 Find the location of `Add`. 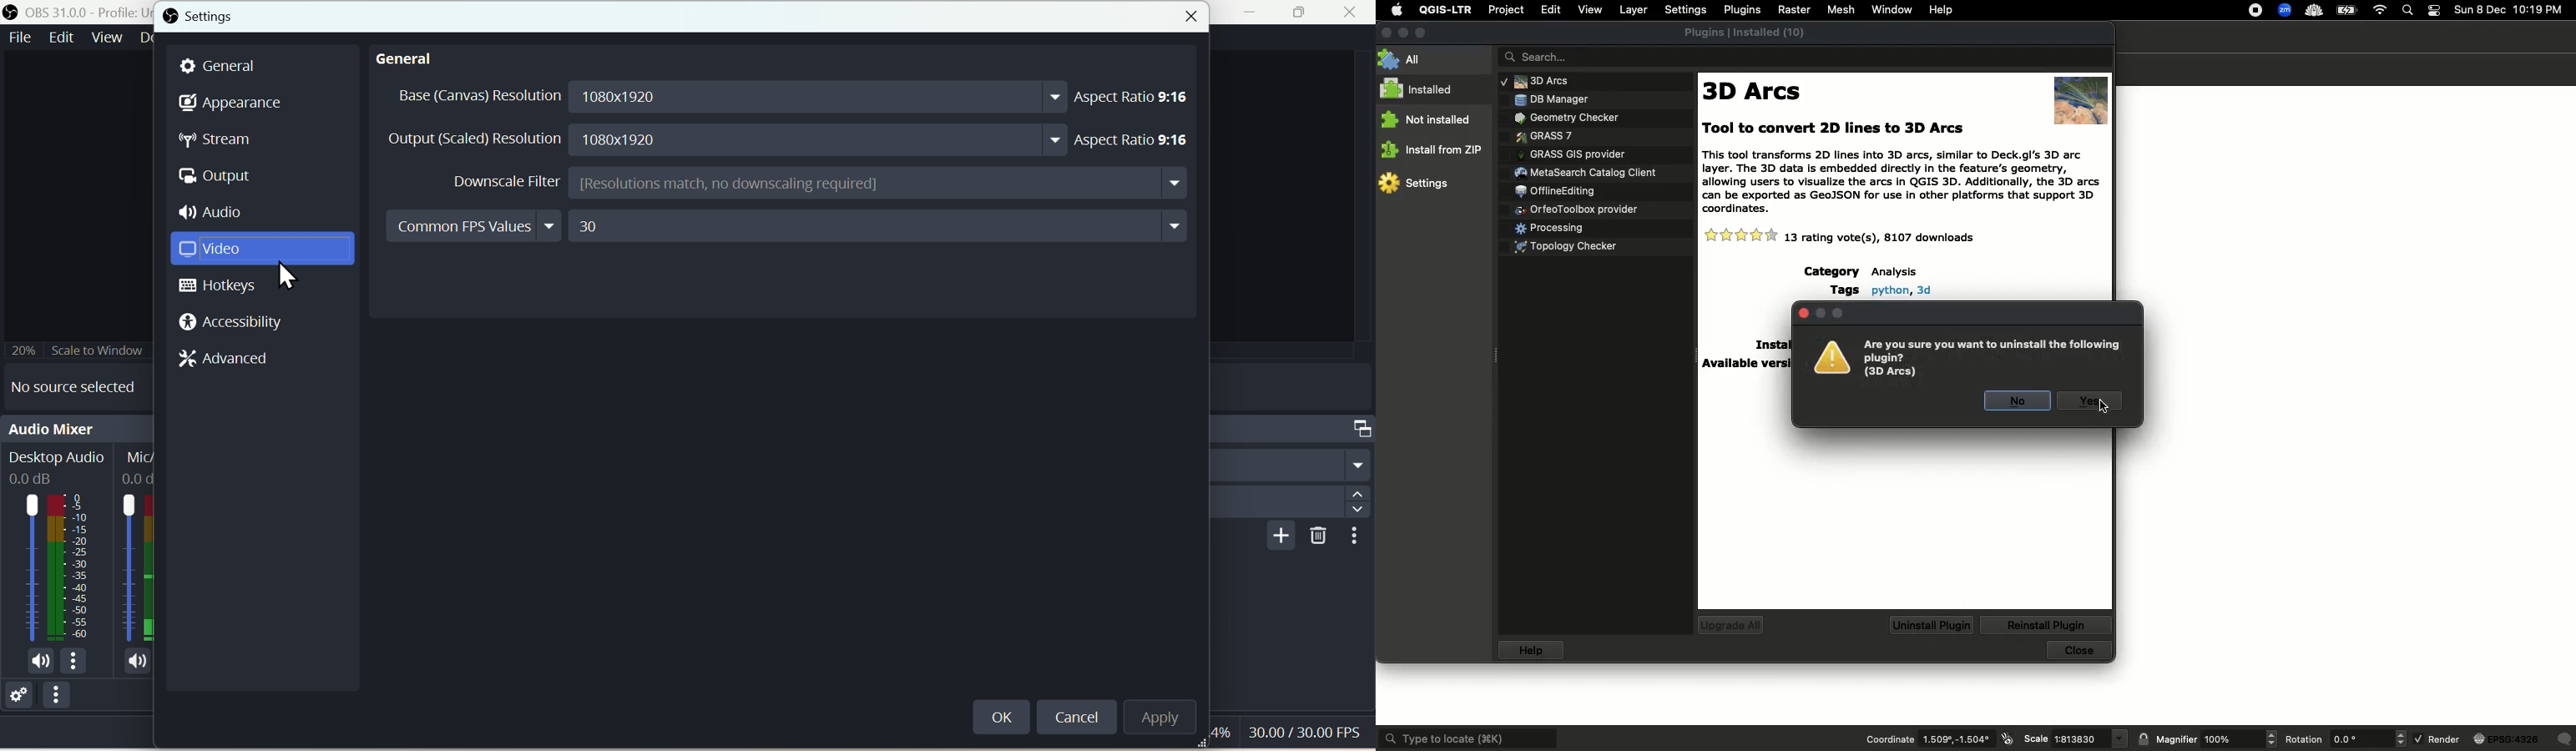

Add is located at coordinates (1277, 537).